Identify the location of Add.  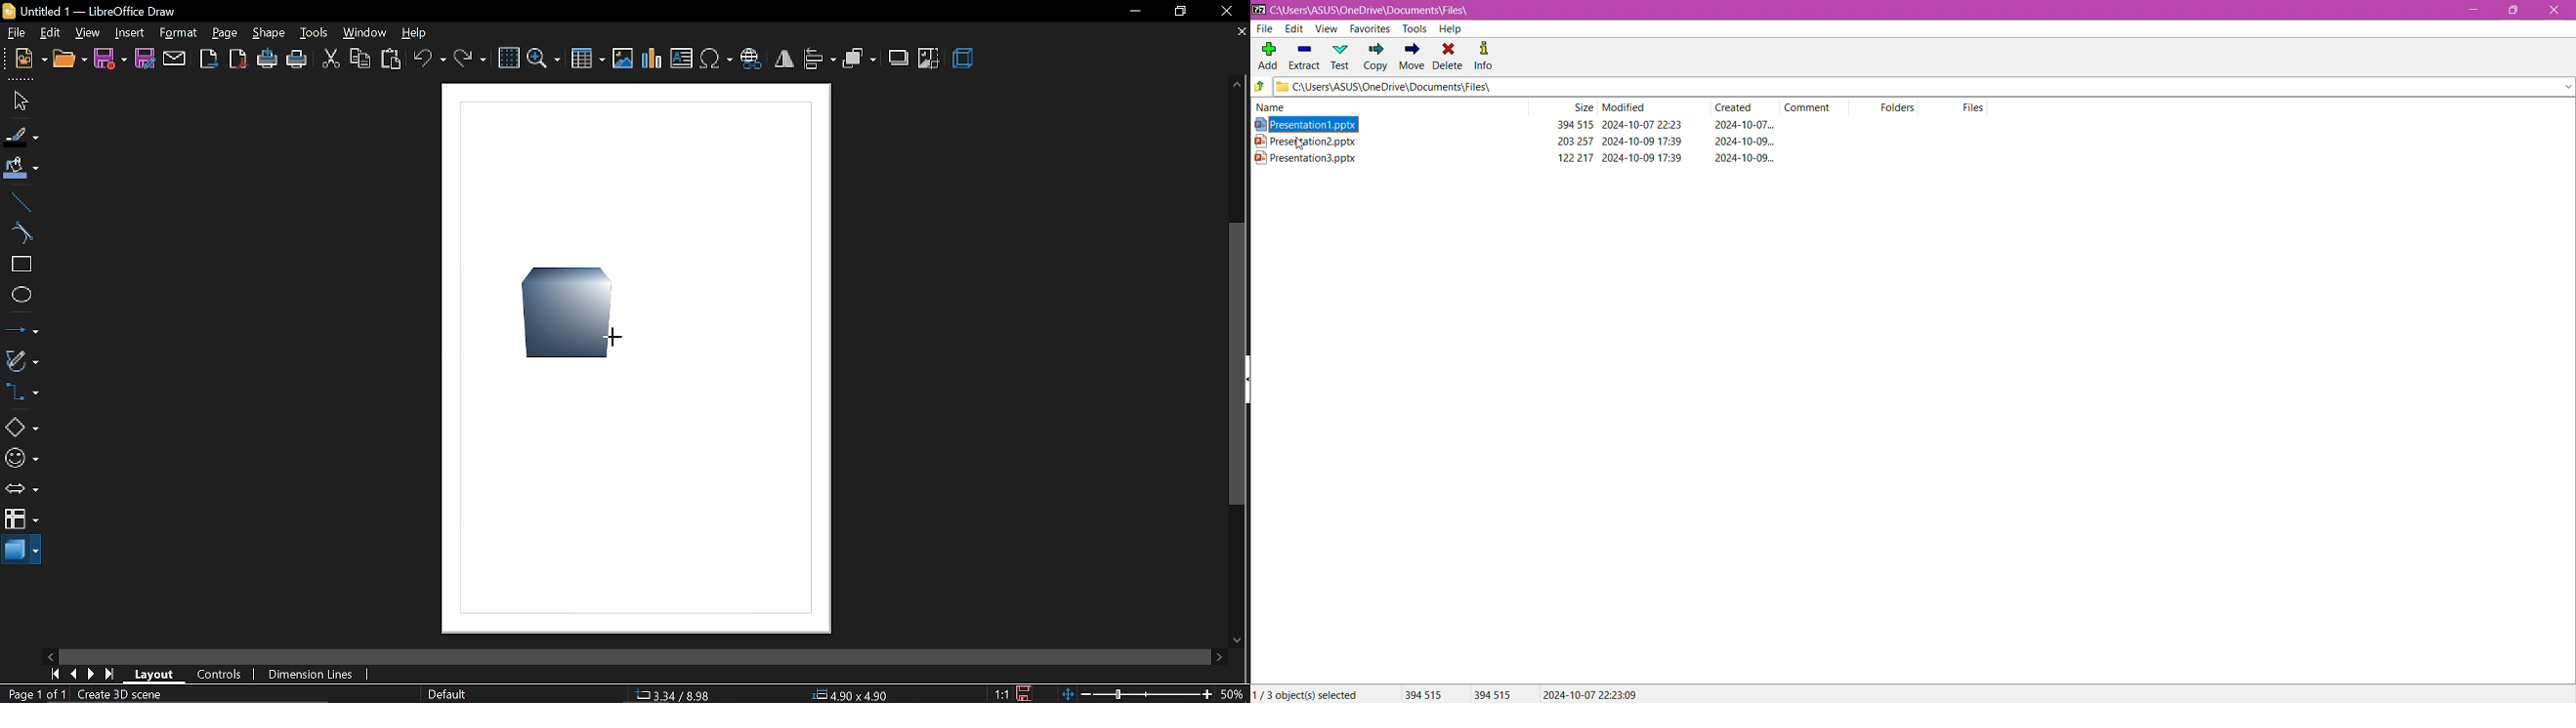
(1267, 52).